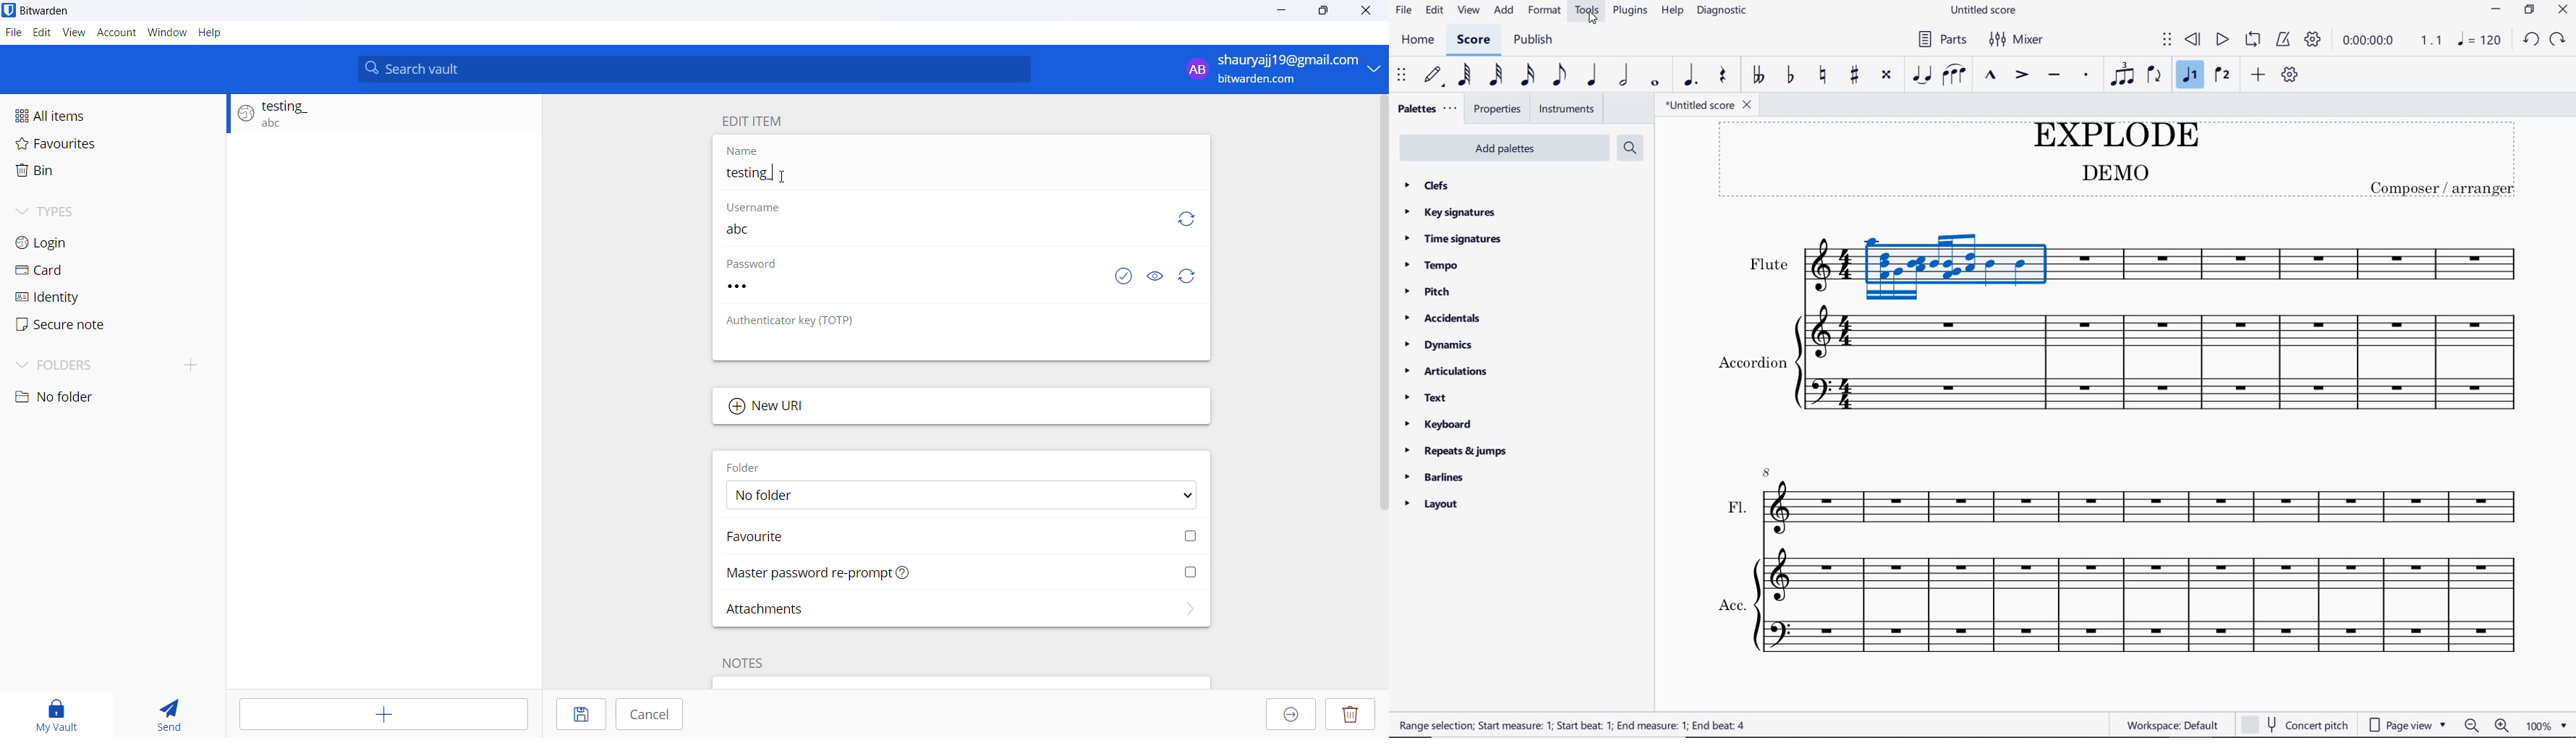 This screenshot has height=756, width=2576. I want to click on file, so click(1402, 11).